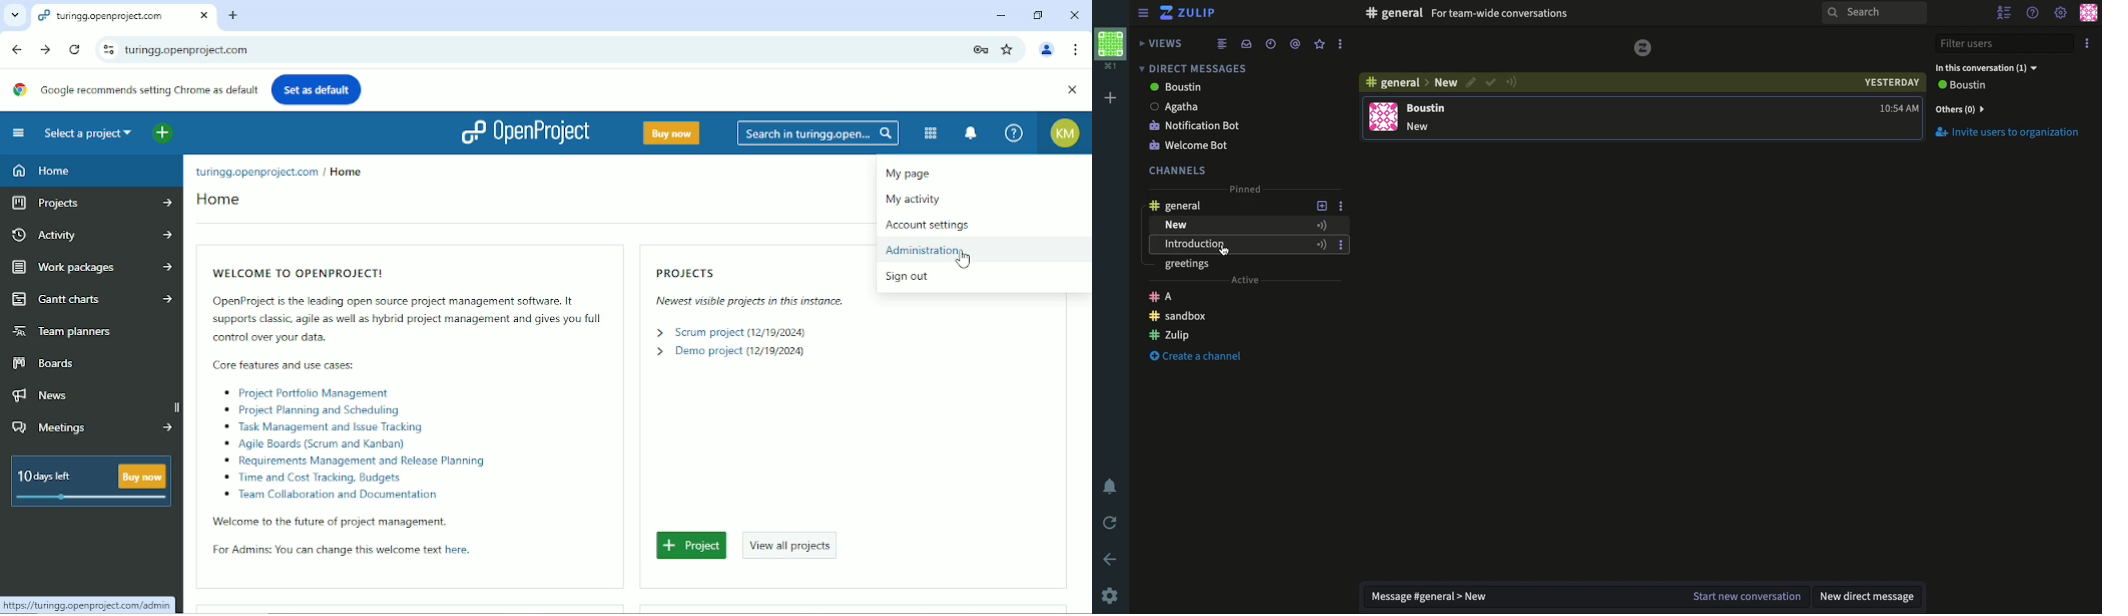 The image size is (2128, 616). Describe the element at coordinates (1111, 521) in the screenshot. I see `Refresh` at that location.